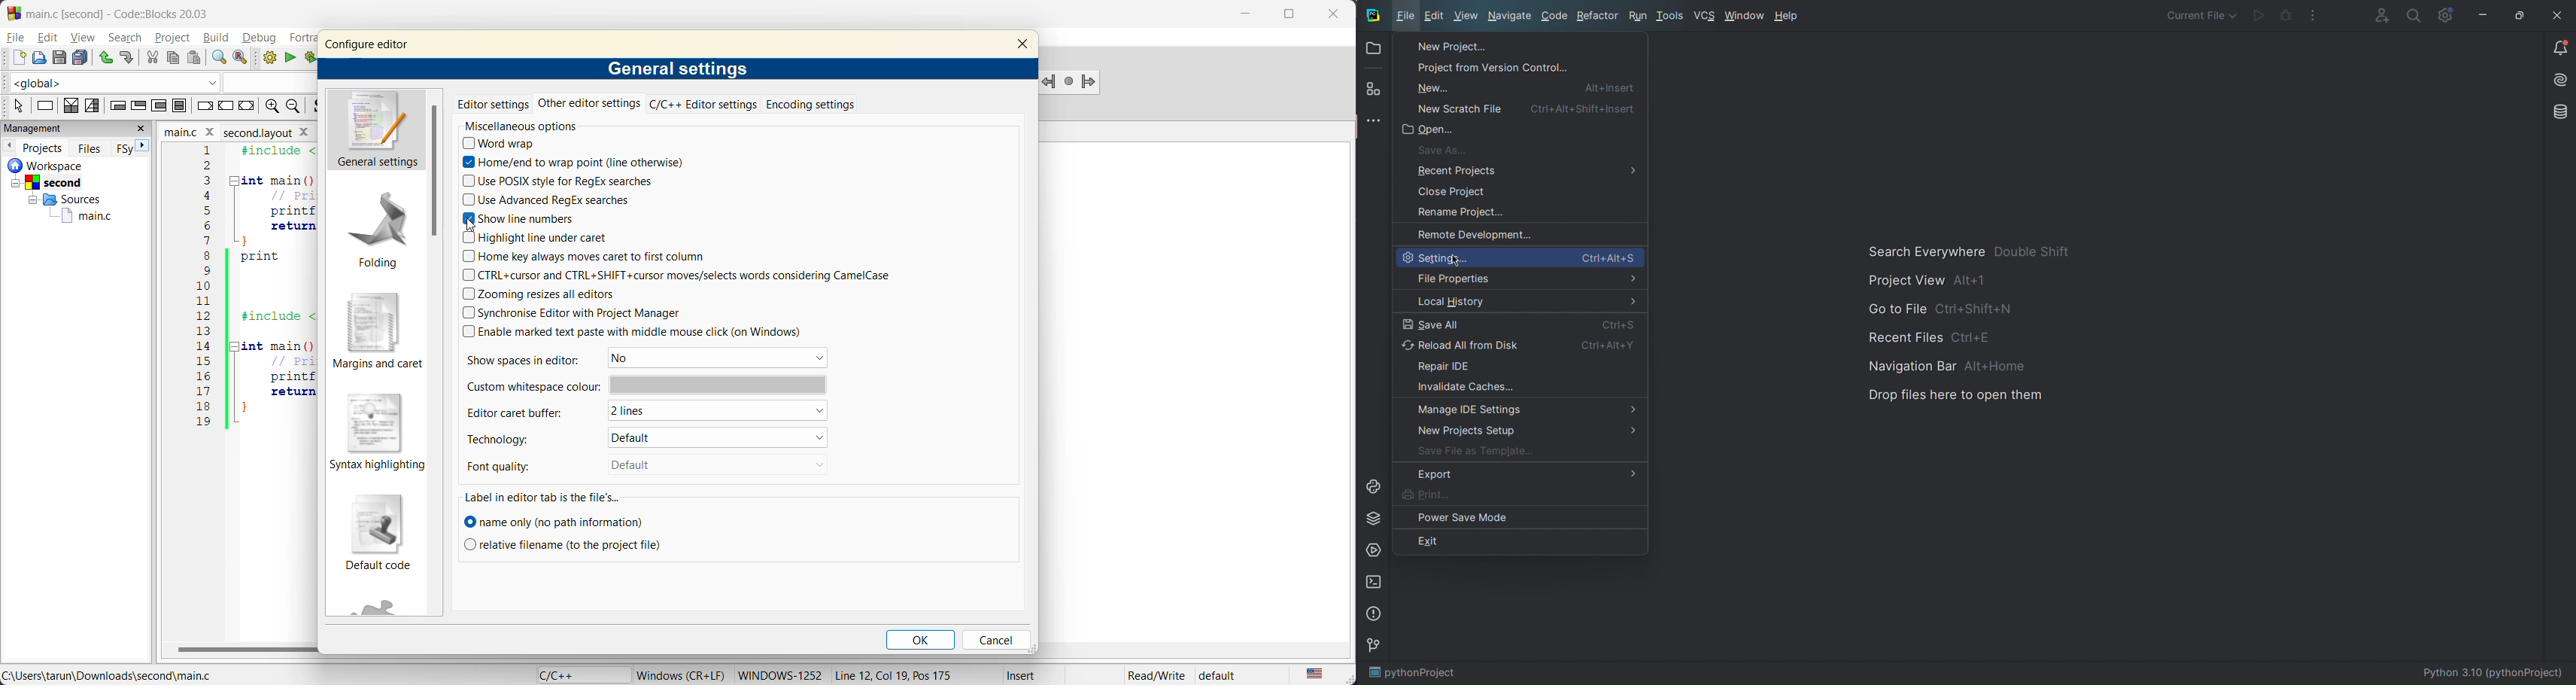 This screenshot has height=700, width=2576. I want to click on run, so click(288, 58).